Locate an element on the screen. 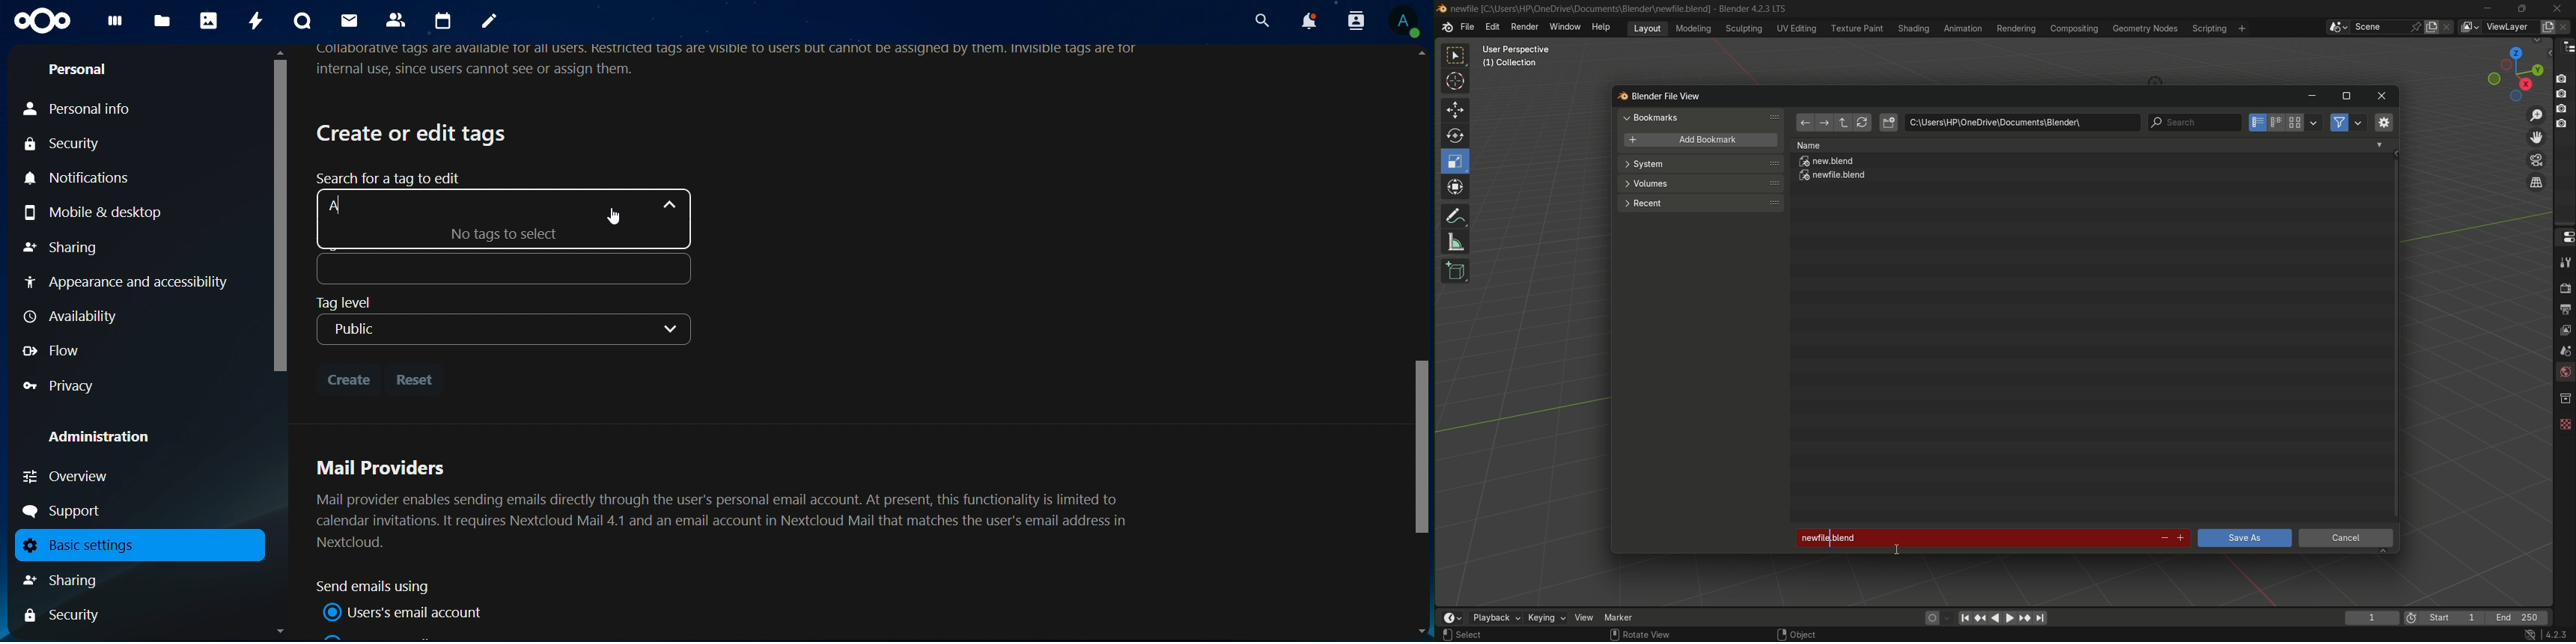  cancel is located at coordinates (2347, 540).